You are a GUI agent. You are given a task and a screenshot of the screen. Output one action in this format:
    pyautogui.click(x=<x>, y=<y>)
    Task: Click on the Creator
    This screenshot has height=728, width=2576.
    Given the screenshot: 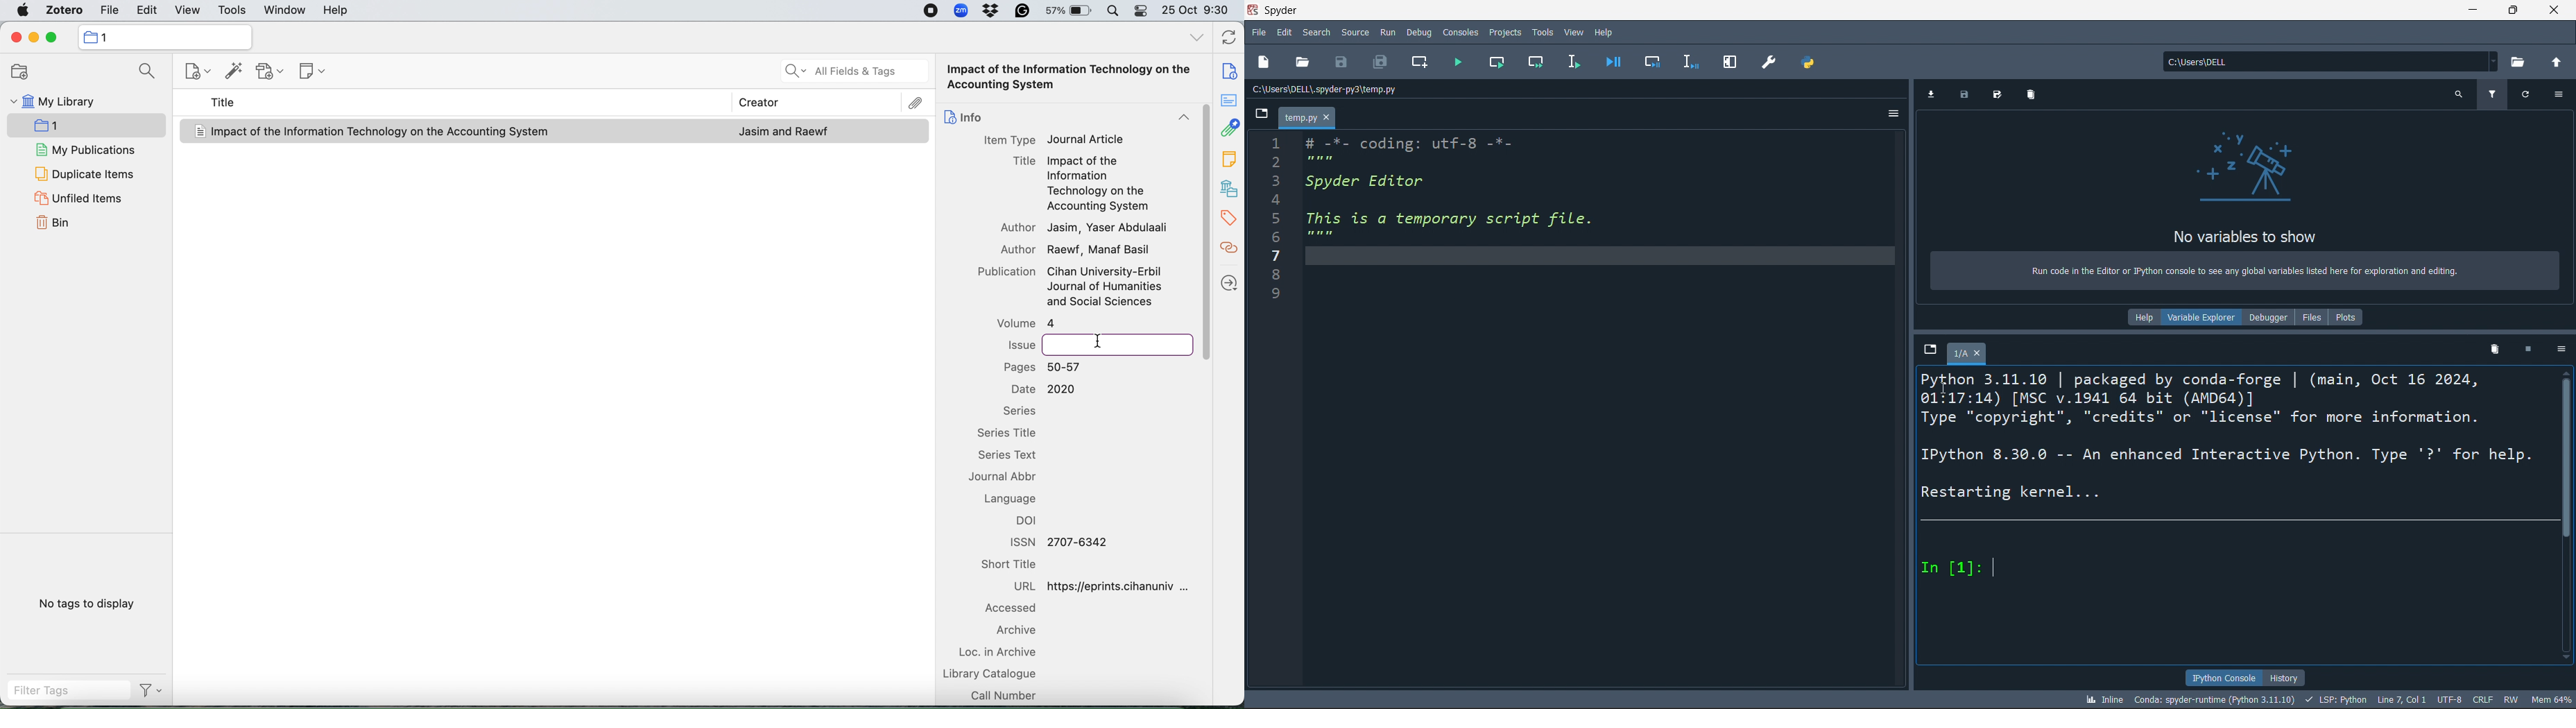 What is the action you would take?
    pyautogui.click(x=755, y=100)
    